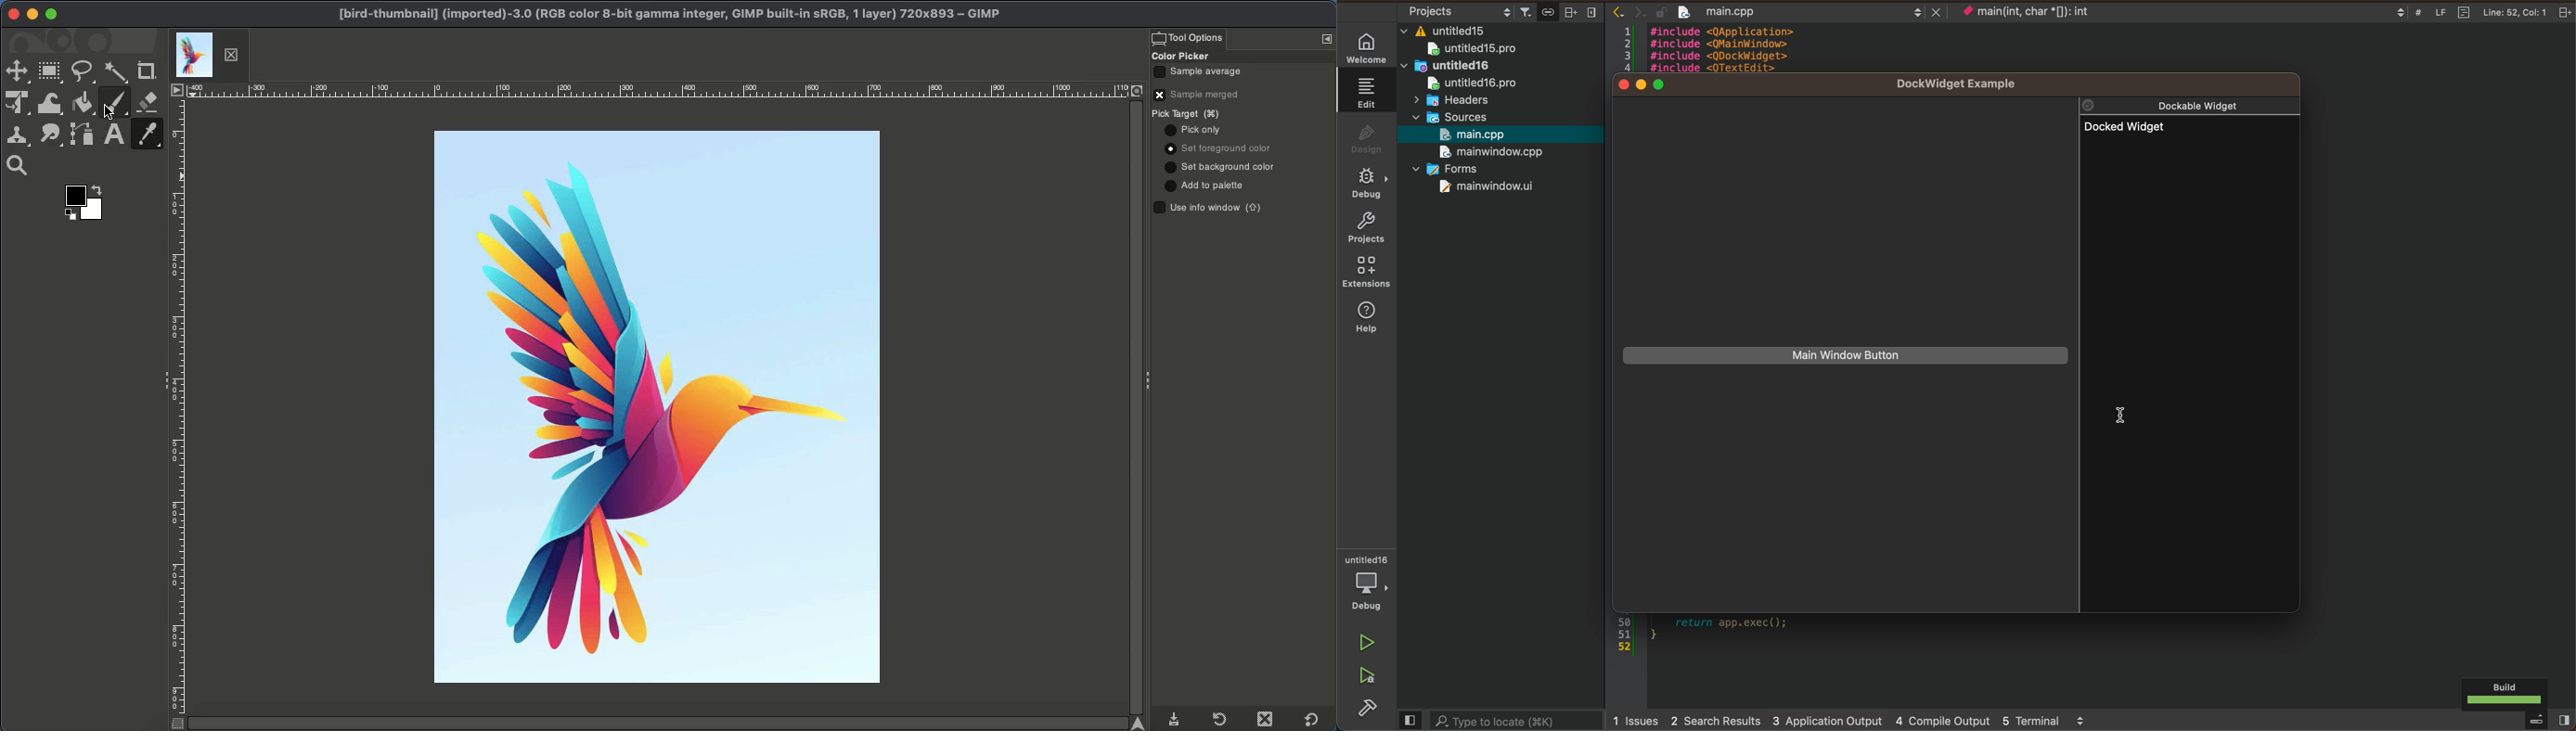 The image size is (2576, 756). Describe the element at coordinates (1366, 225) in the screenshot. I see `projects` at that location.